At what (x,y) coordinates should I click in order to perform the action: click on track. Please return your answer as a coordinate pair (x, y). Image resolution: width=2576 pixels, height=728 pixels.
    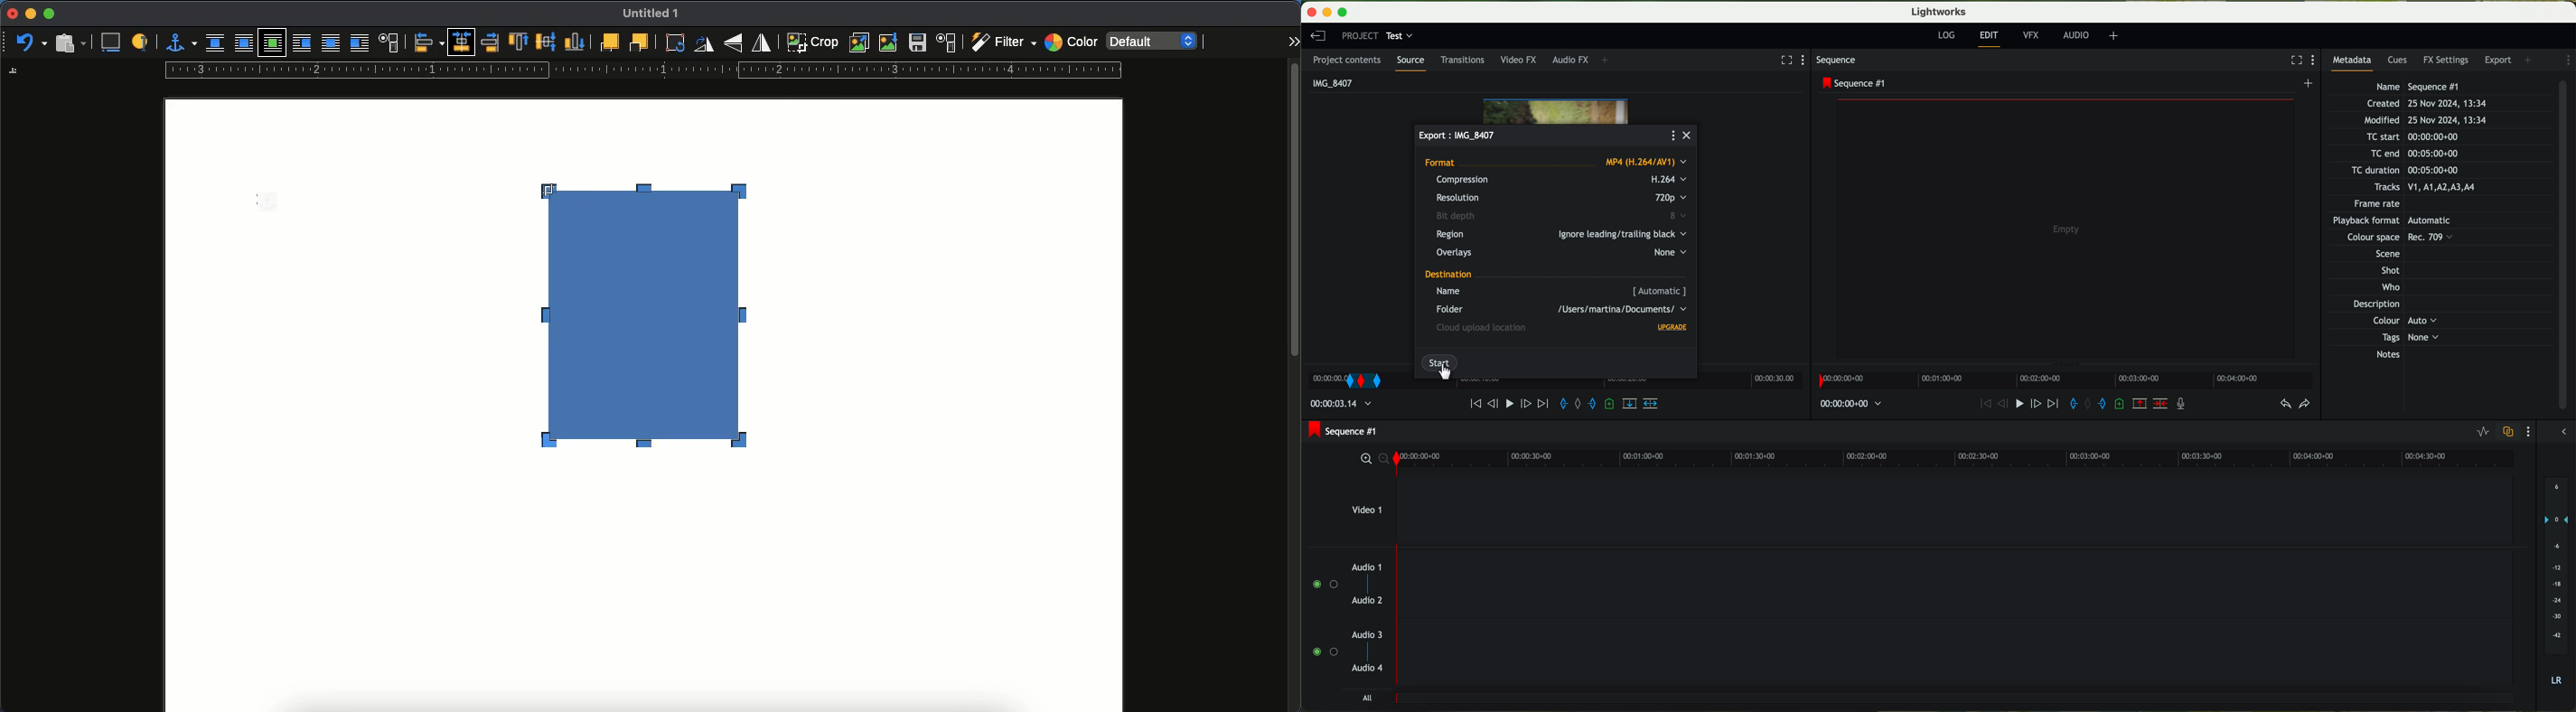
    Looking at the image, I should click on (1958, 653).